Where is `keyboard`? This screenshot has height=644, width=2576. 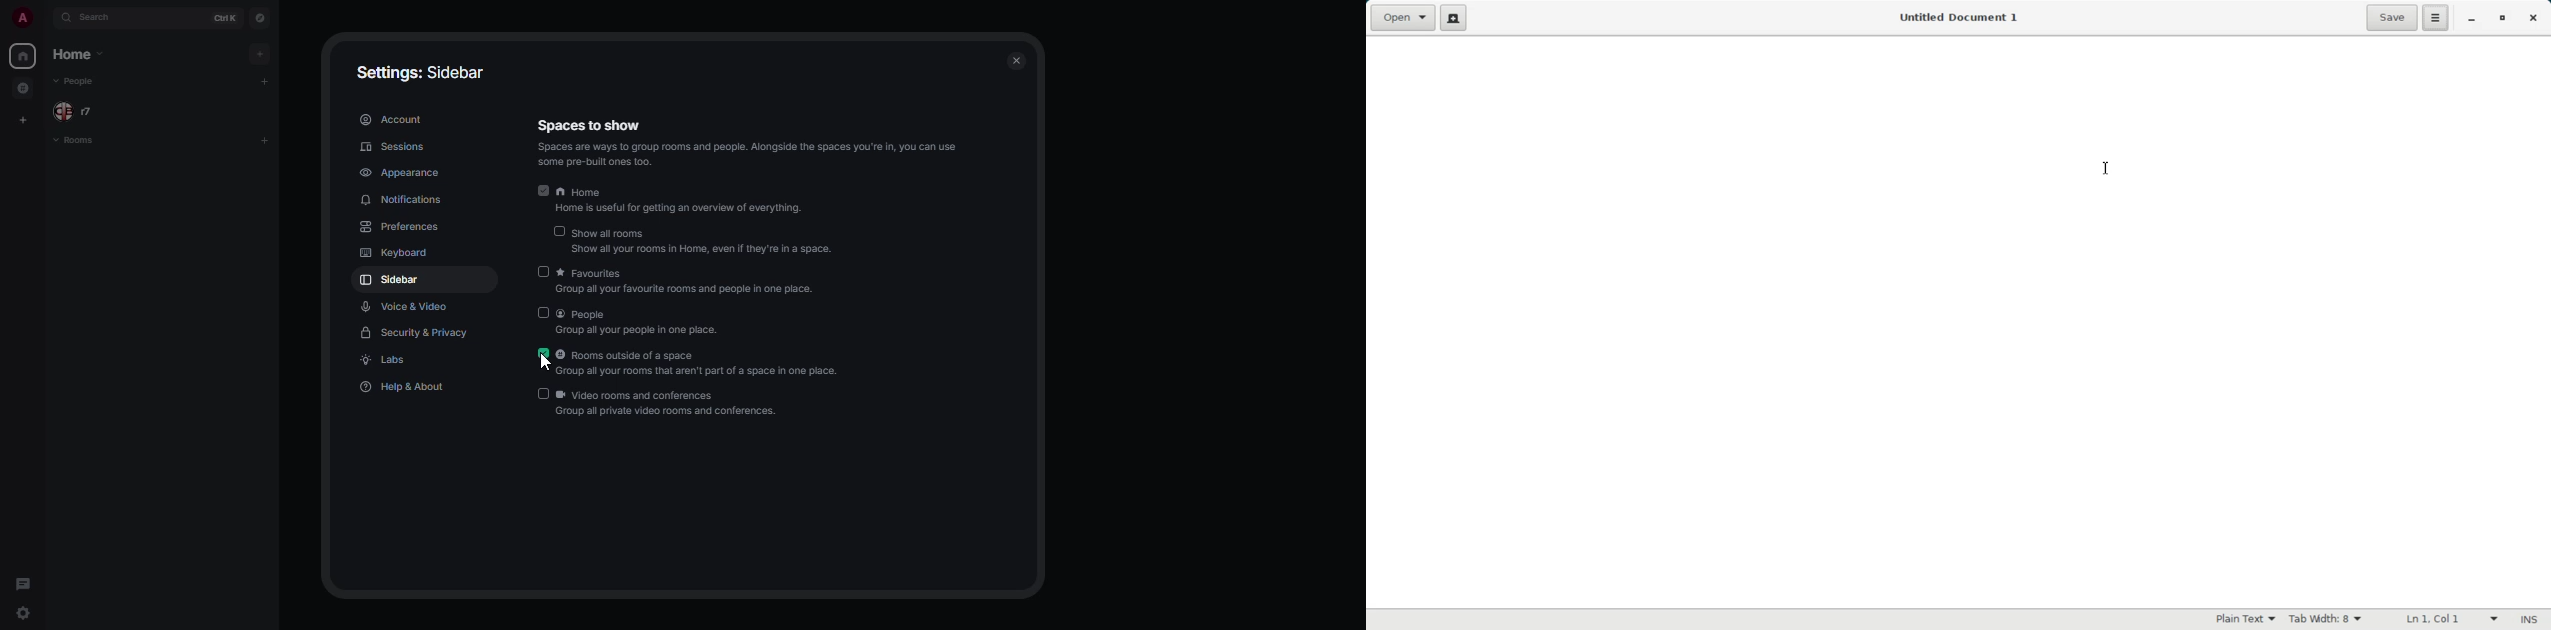 keyboard is located at coordinates (391, 253).